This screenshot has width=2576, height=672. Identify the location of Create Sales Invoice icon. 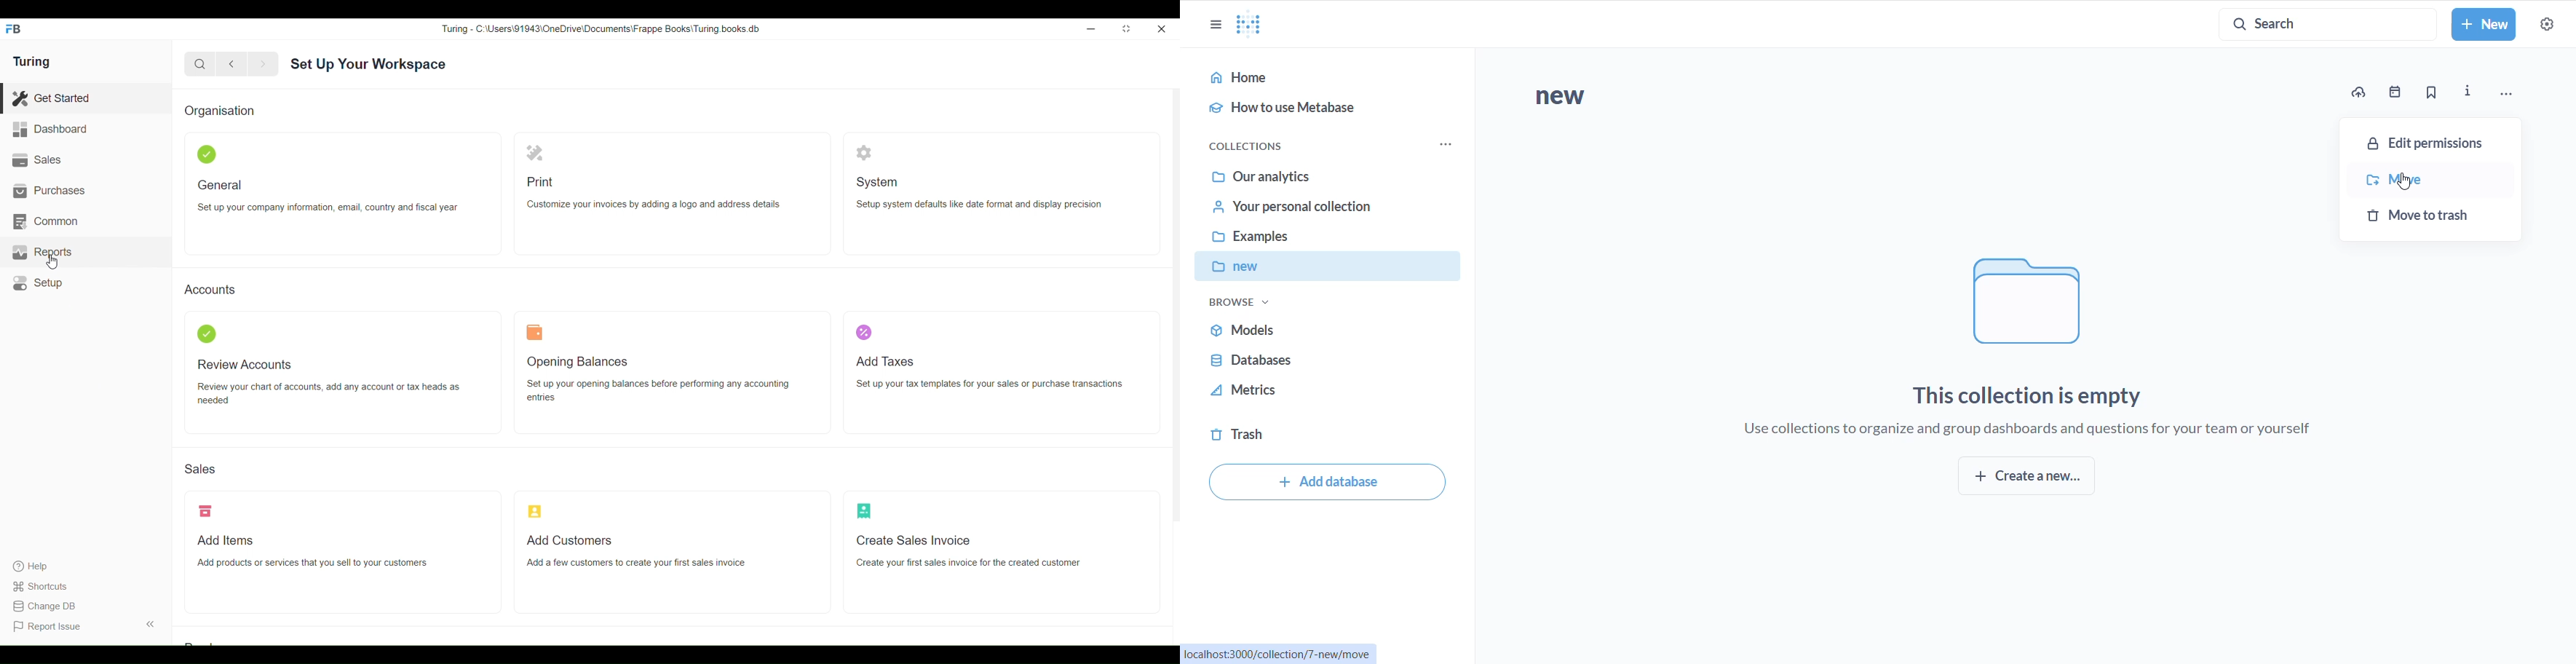
(864, 511).